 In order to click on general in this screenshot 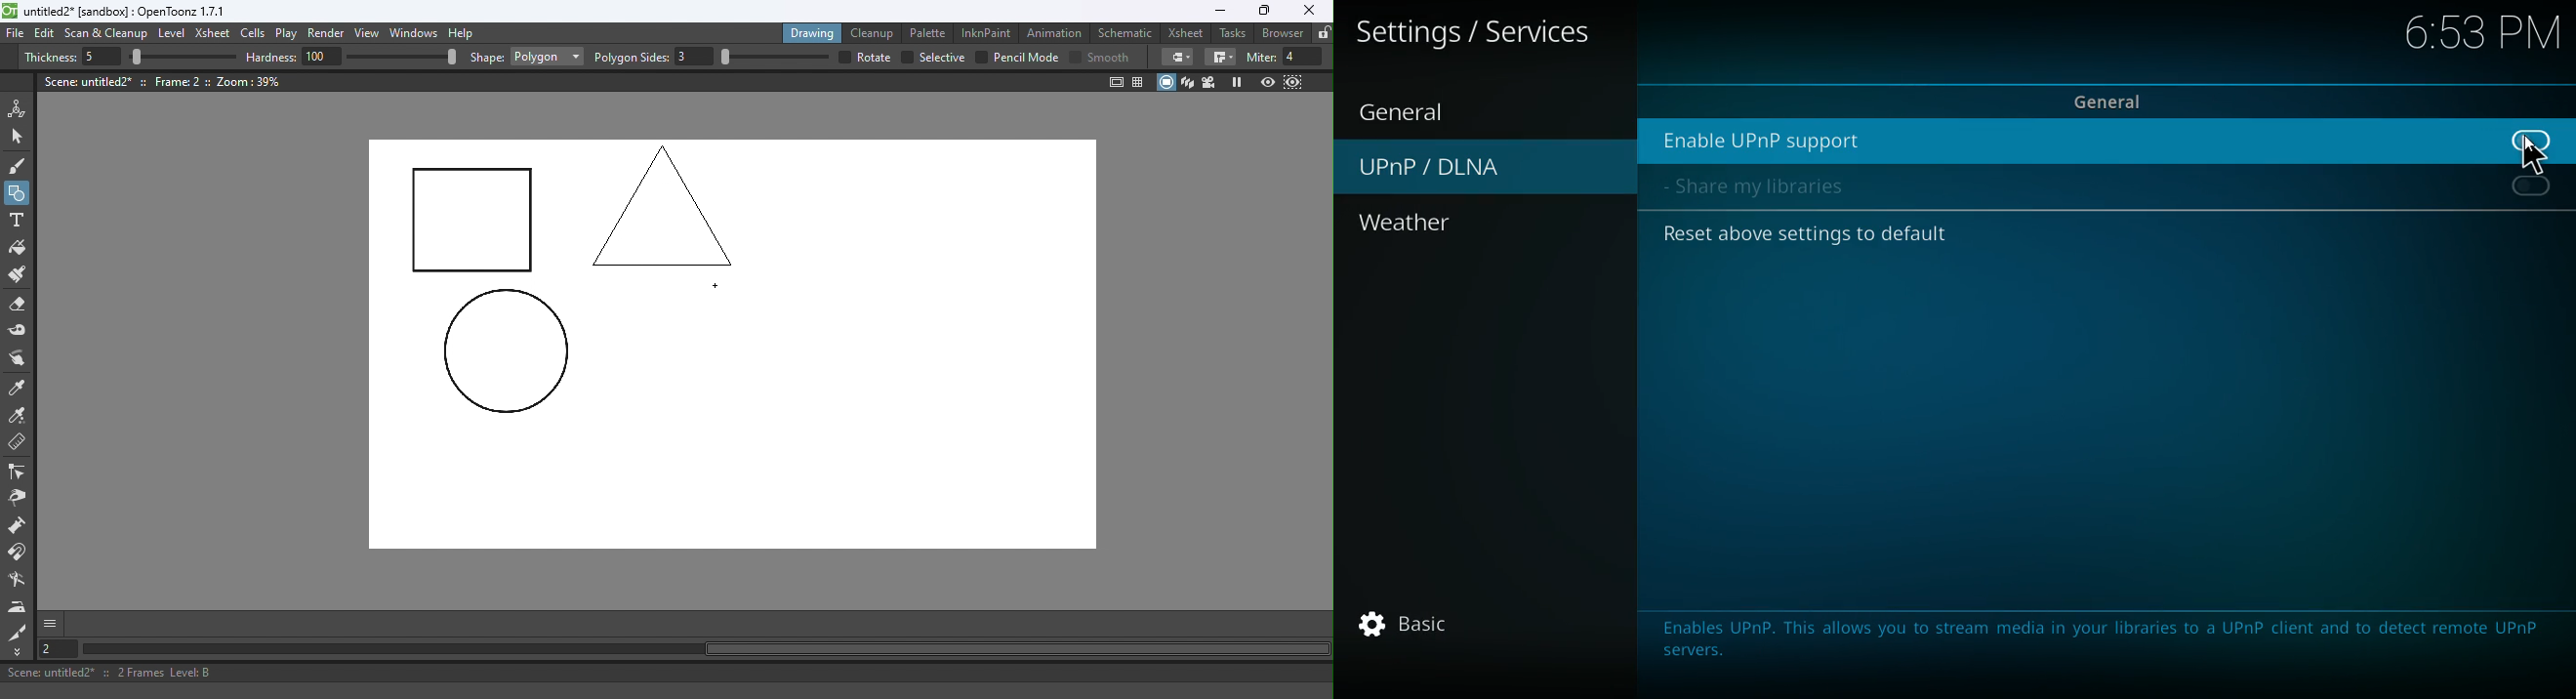, I will do `click(1413, 107)`.